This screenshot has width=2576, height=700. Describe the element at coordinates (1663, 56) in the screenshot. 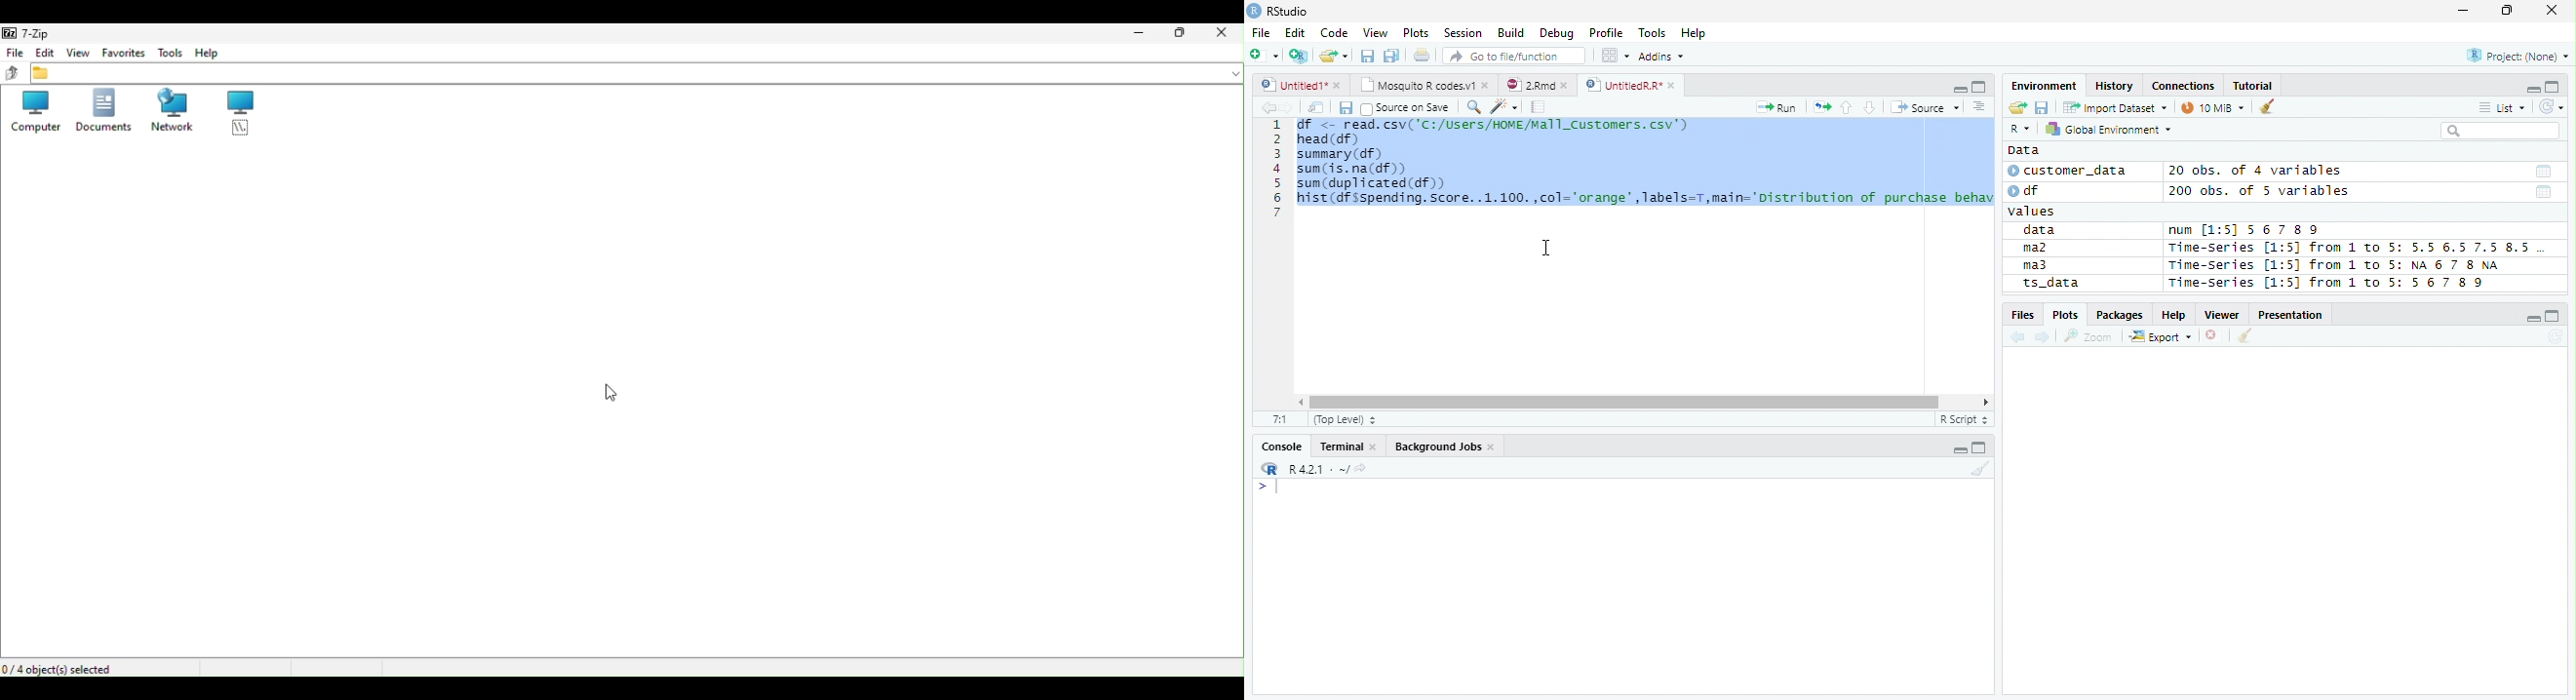

I see `Addins` at that location.